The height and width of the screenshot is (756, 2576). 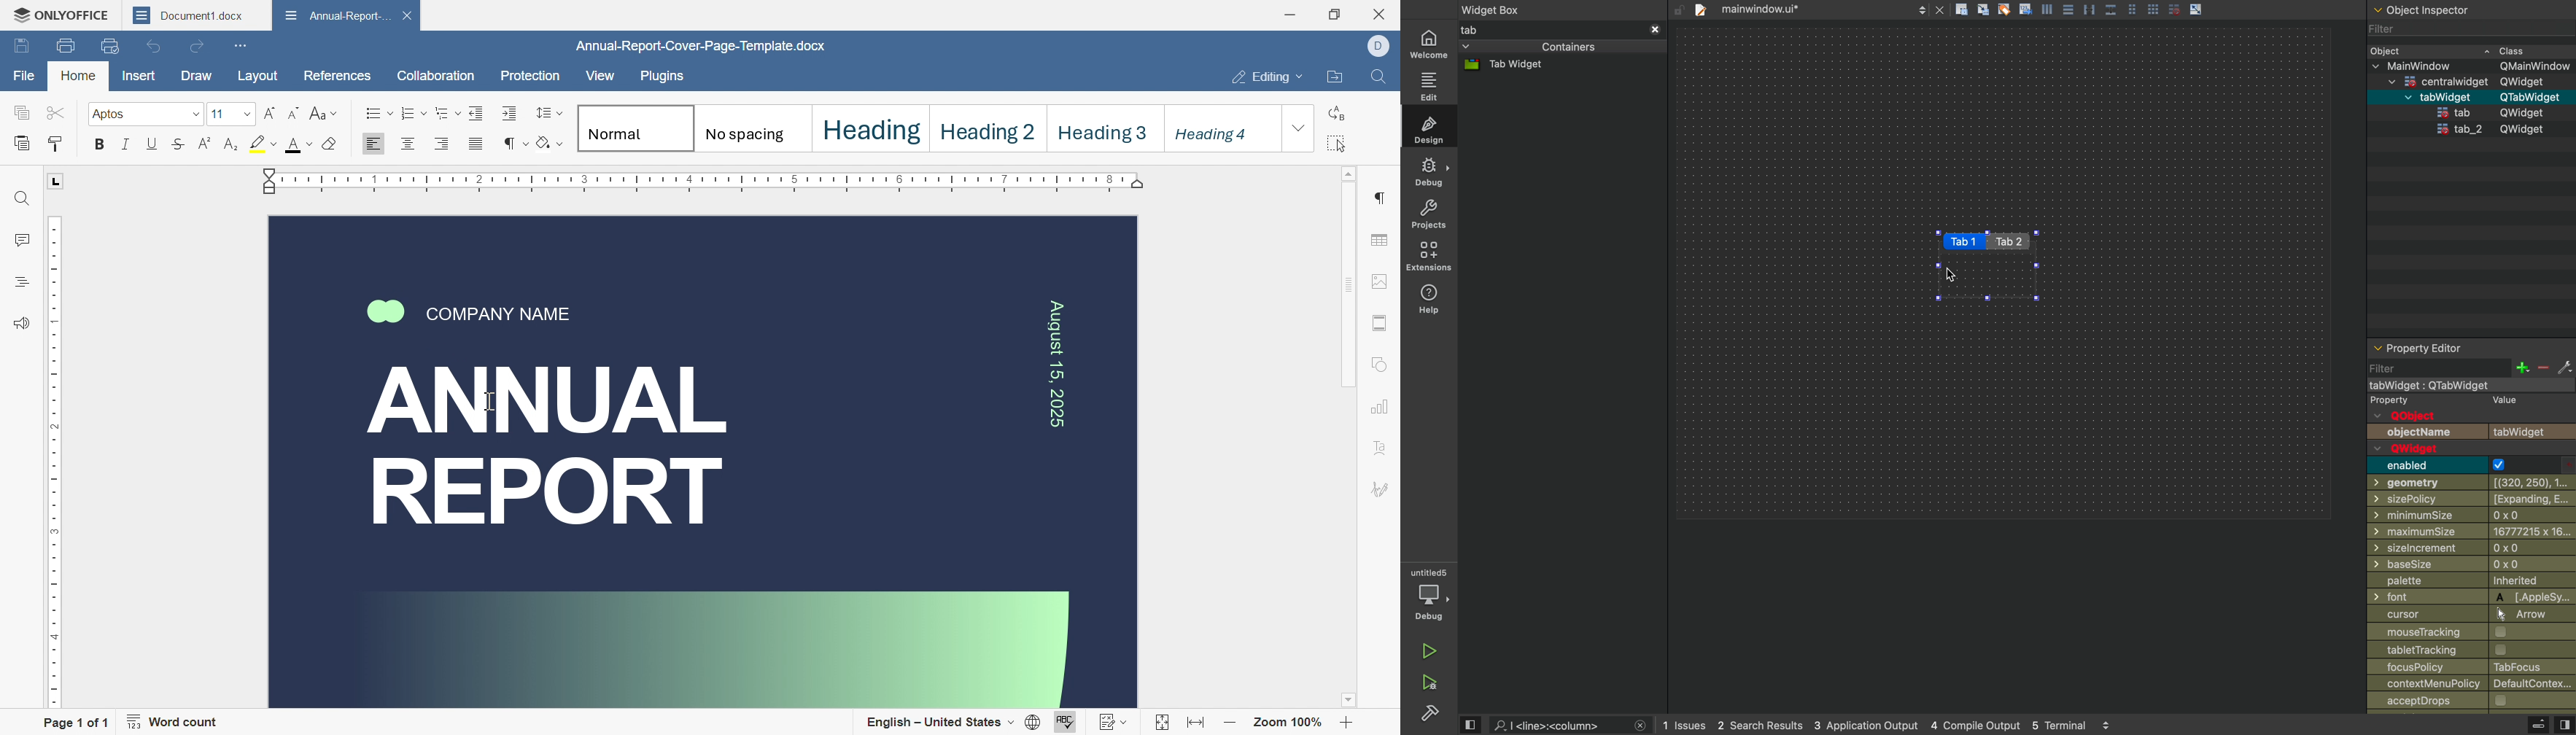 What do you see at coordinates (2466, 50) in the screenshot?
I see `object class` at bounding box center [2466, 50].